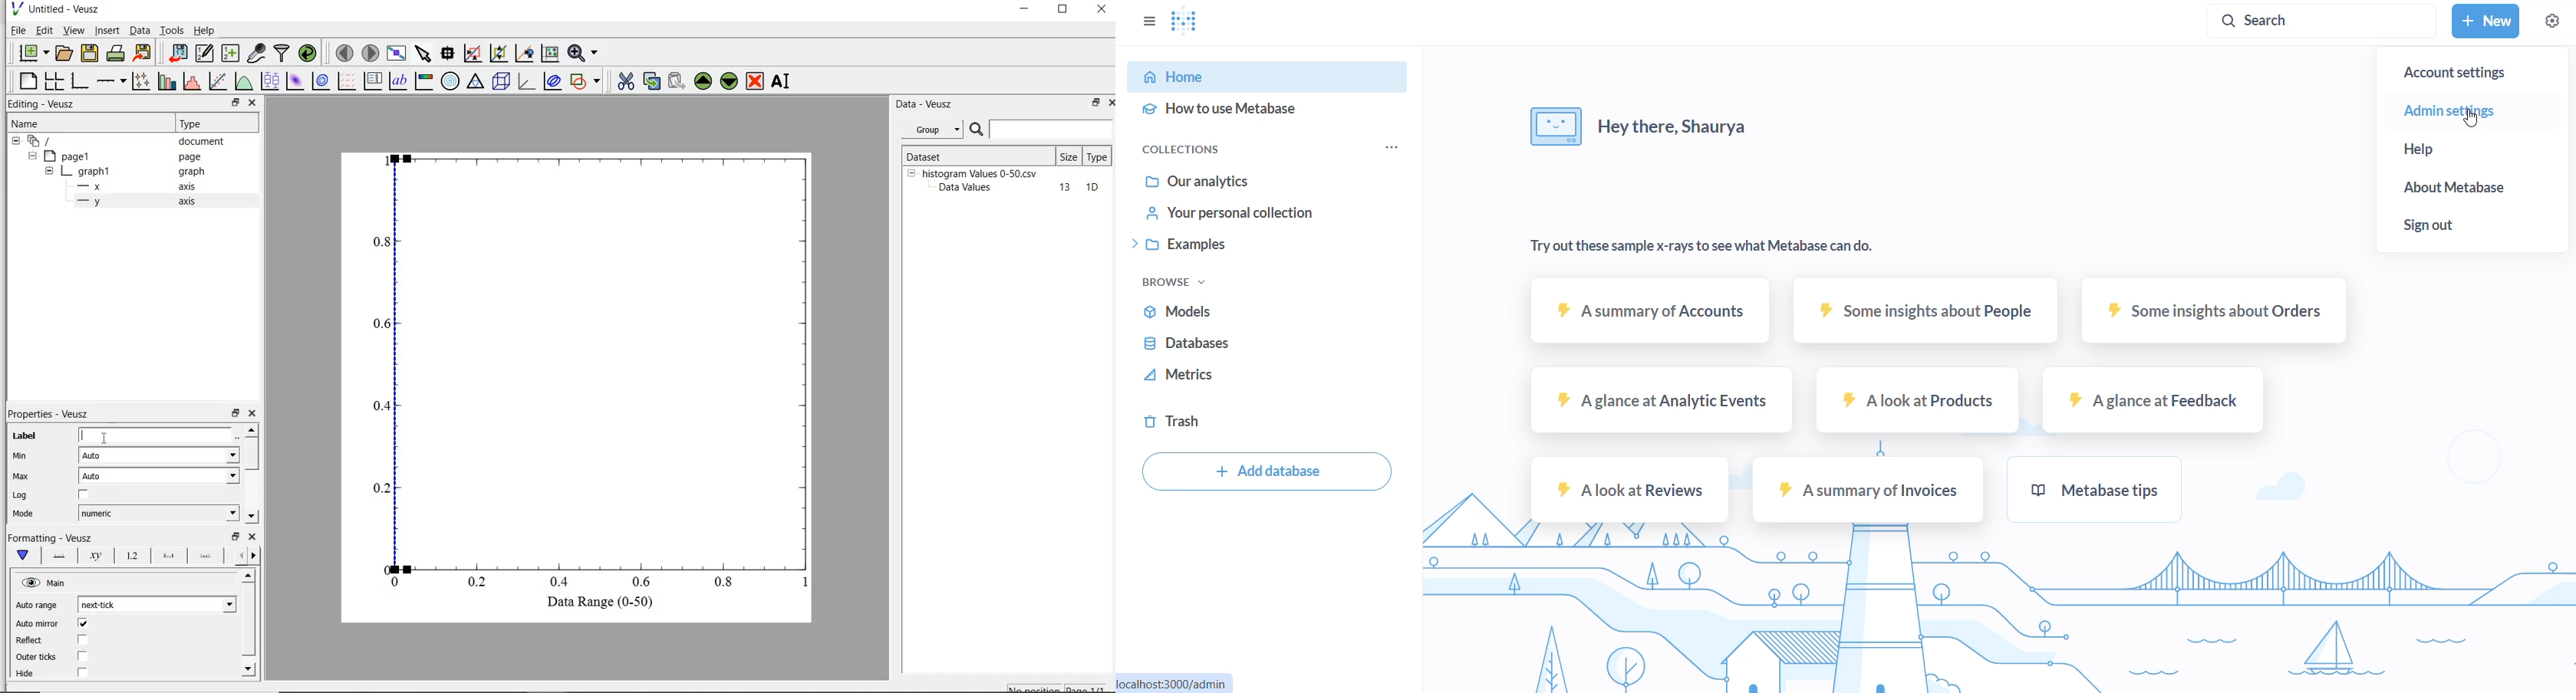  I want to click on 13, so click(1059, 188).